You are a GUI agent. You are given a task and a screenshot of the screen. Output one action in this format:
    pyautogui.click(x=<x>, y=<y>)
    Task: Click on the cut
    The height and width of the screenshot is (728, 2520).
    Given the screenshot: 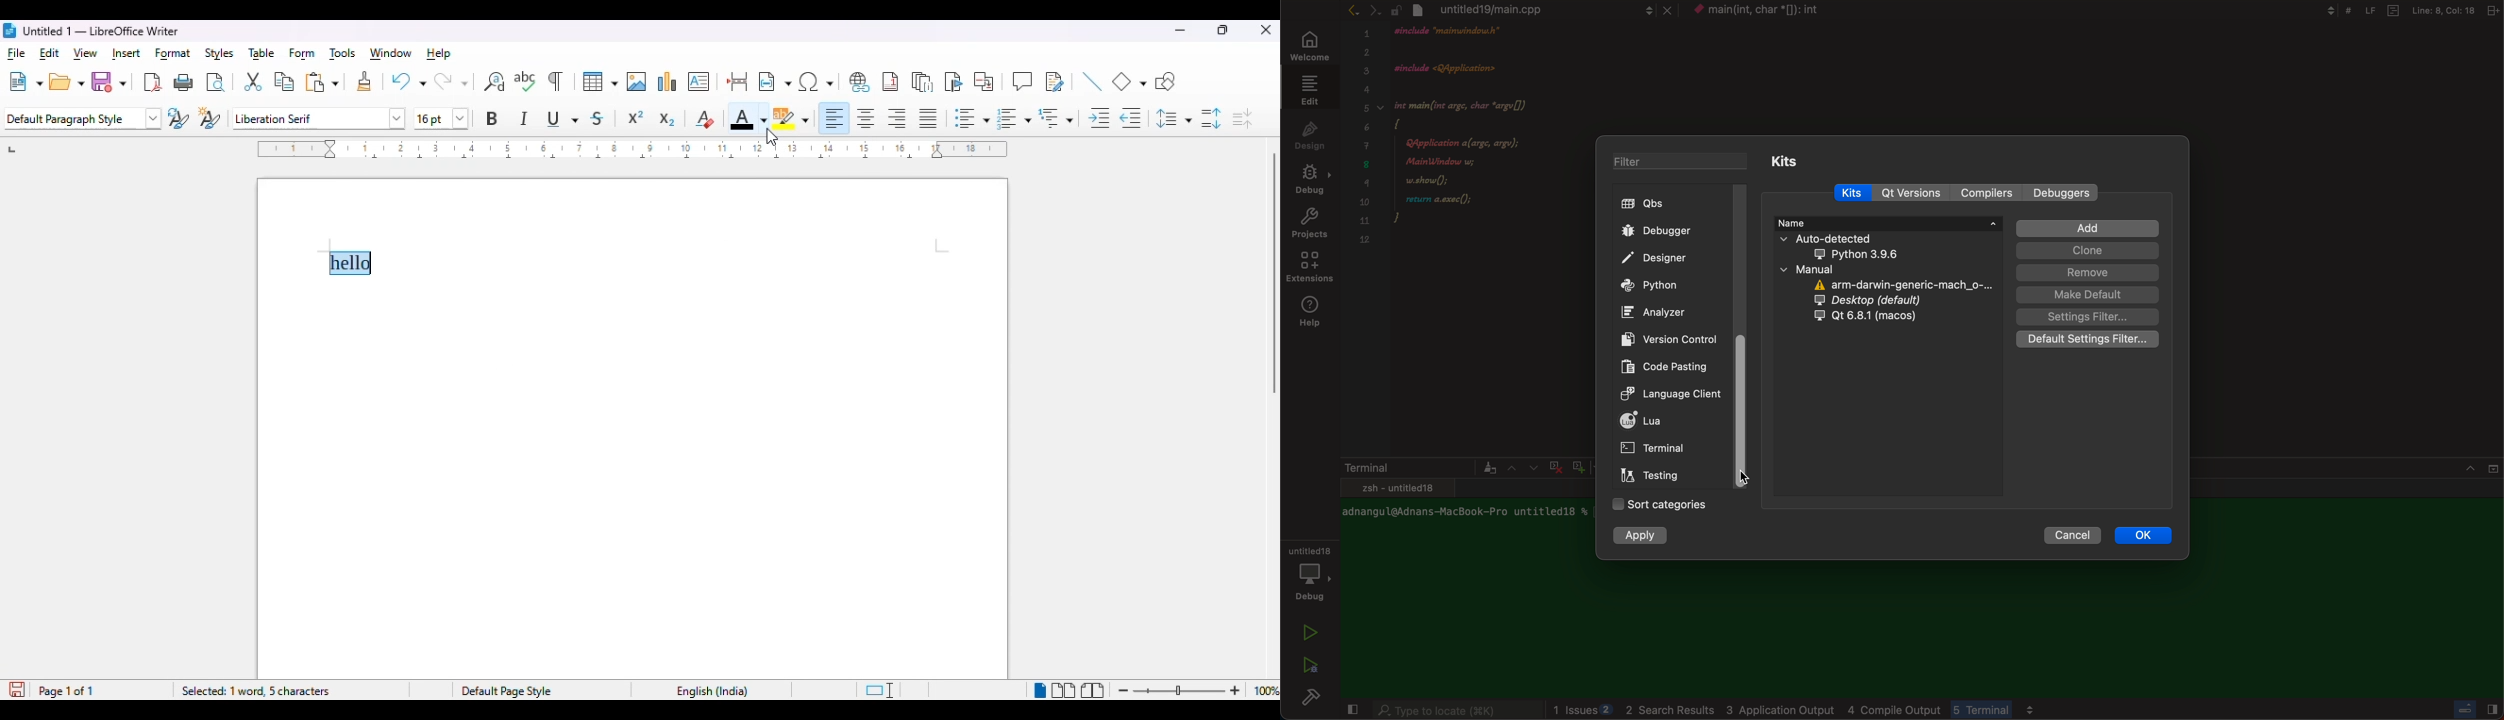 What is the action you would take?
    pyautogui.click(x=253, y=82)
    